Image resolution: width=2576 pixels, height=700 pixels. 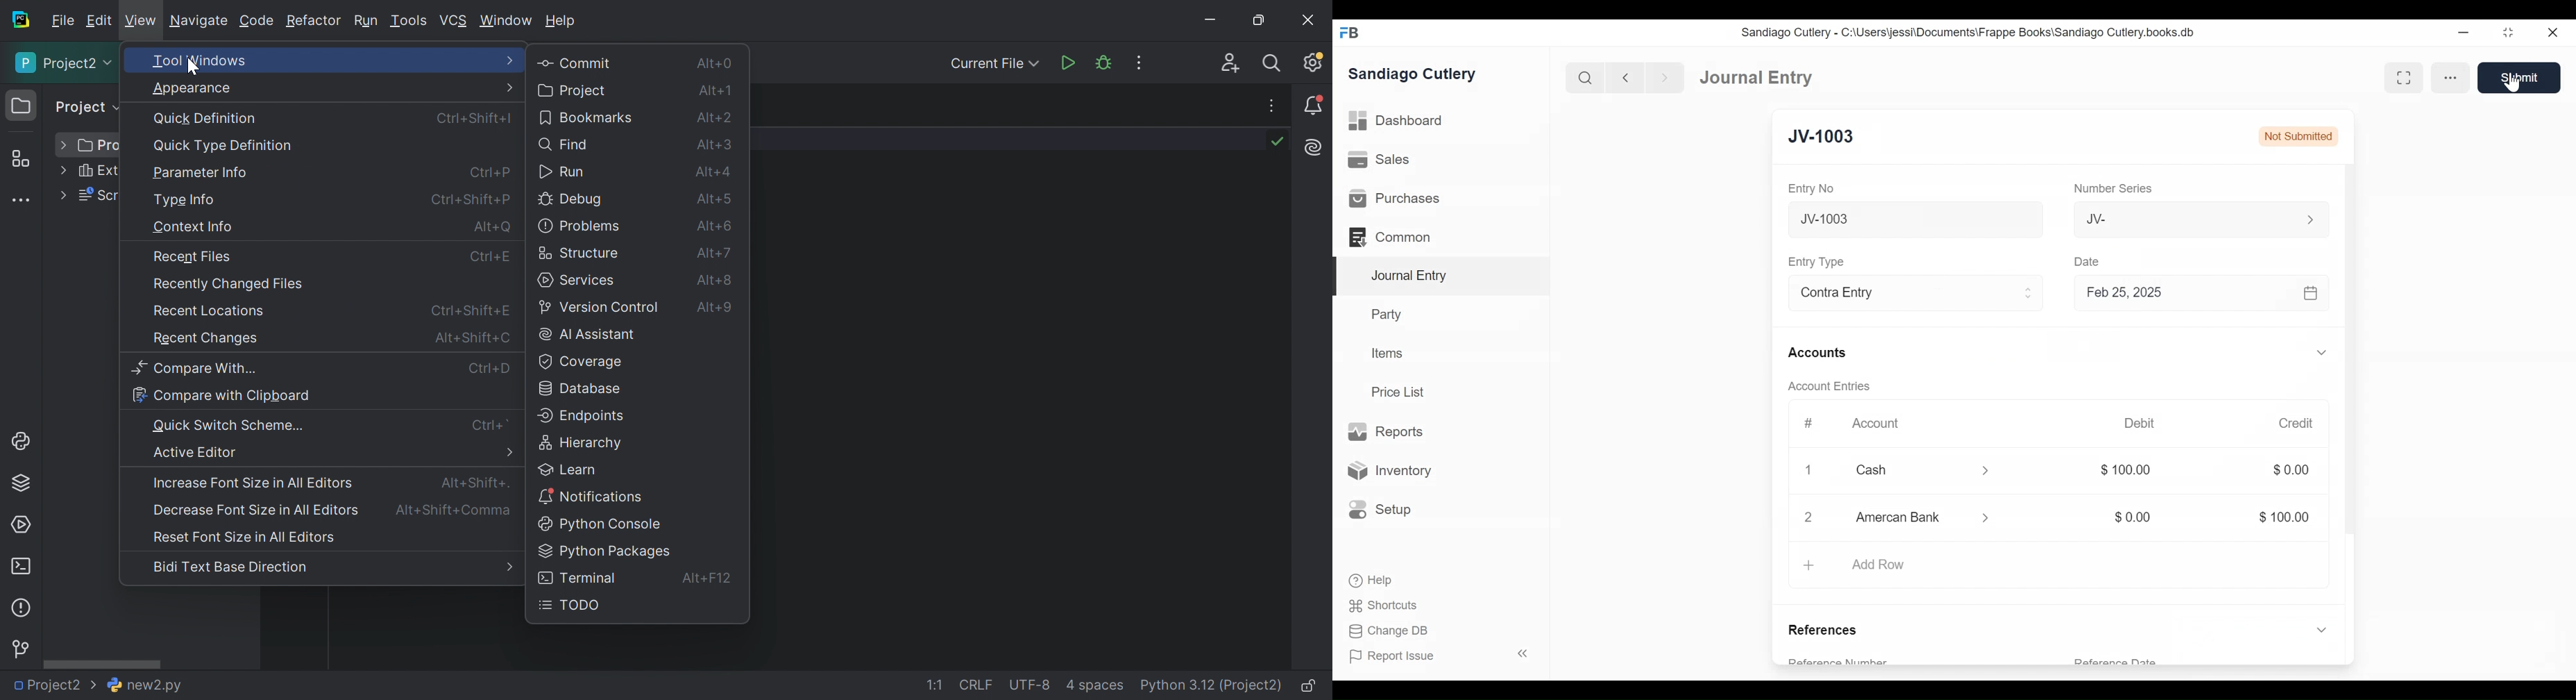 What do you see at coordinates (1994, 517) in the screenshot?
I see `Expand` at bounding box center [1994, 517].